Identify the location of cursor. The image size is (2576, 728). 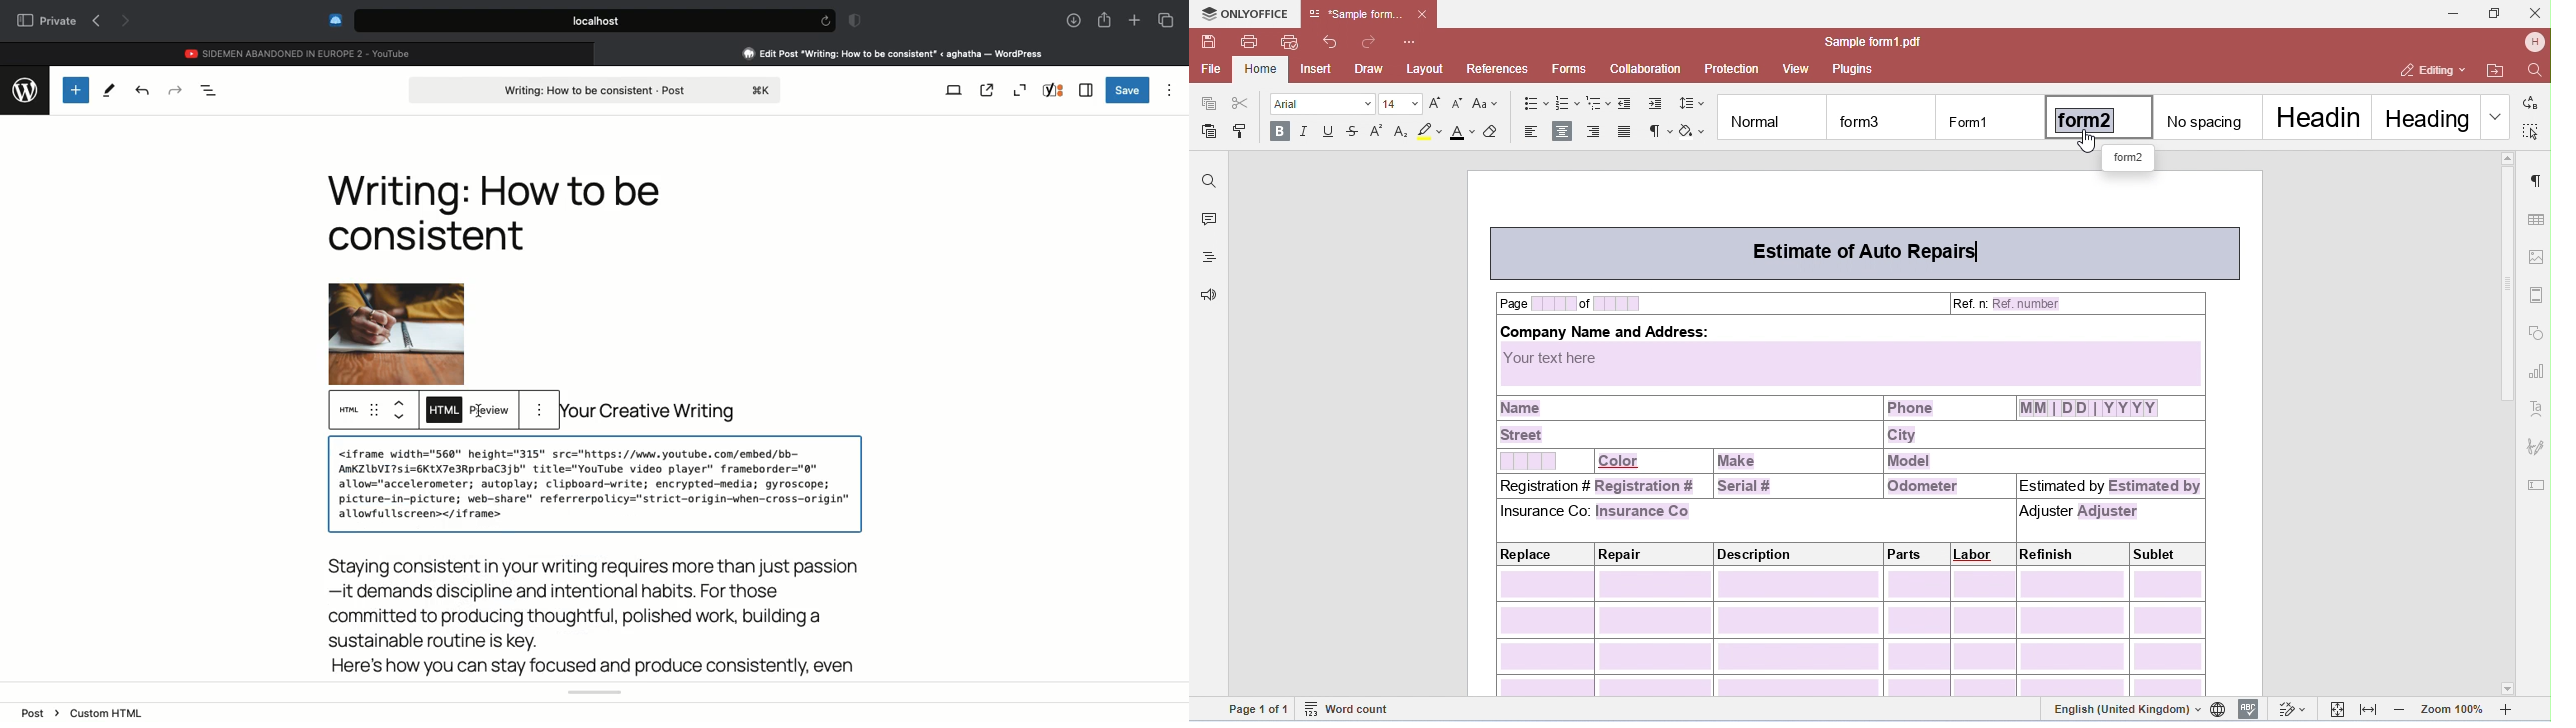
(477, 410).